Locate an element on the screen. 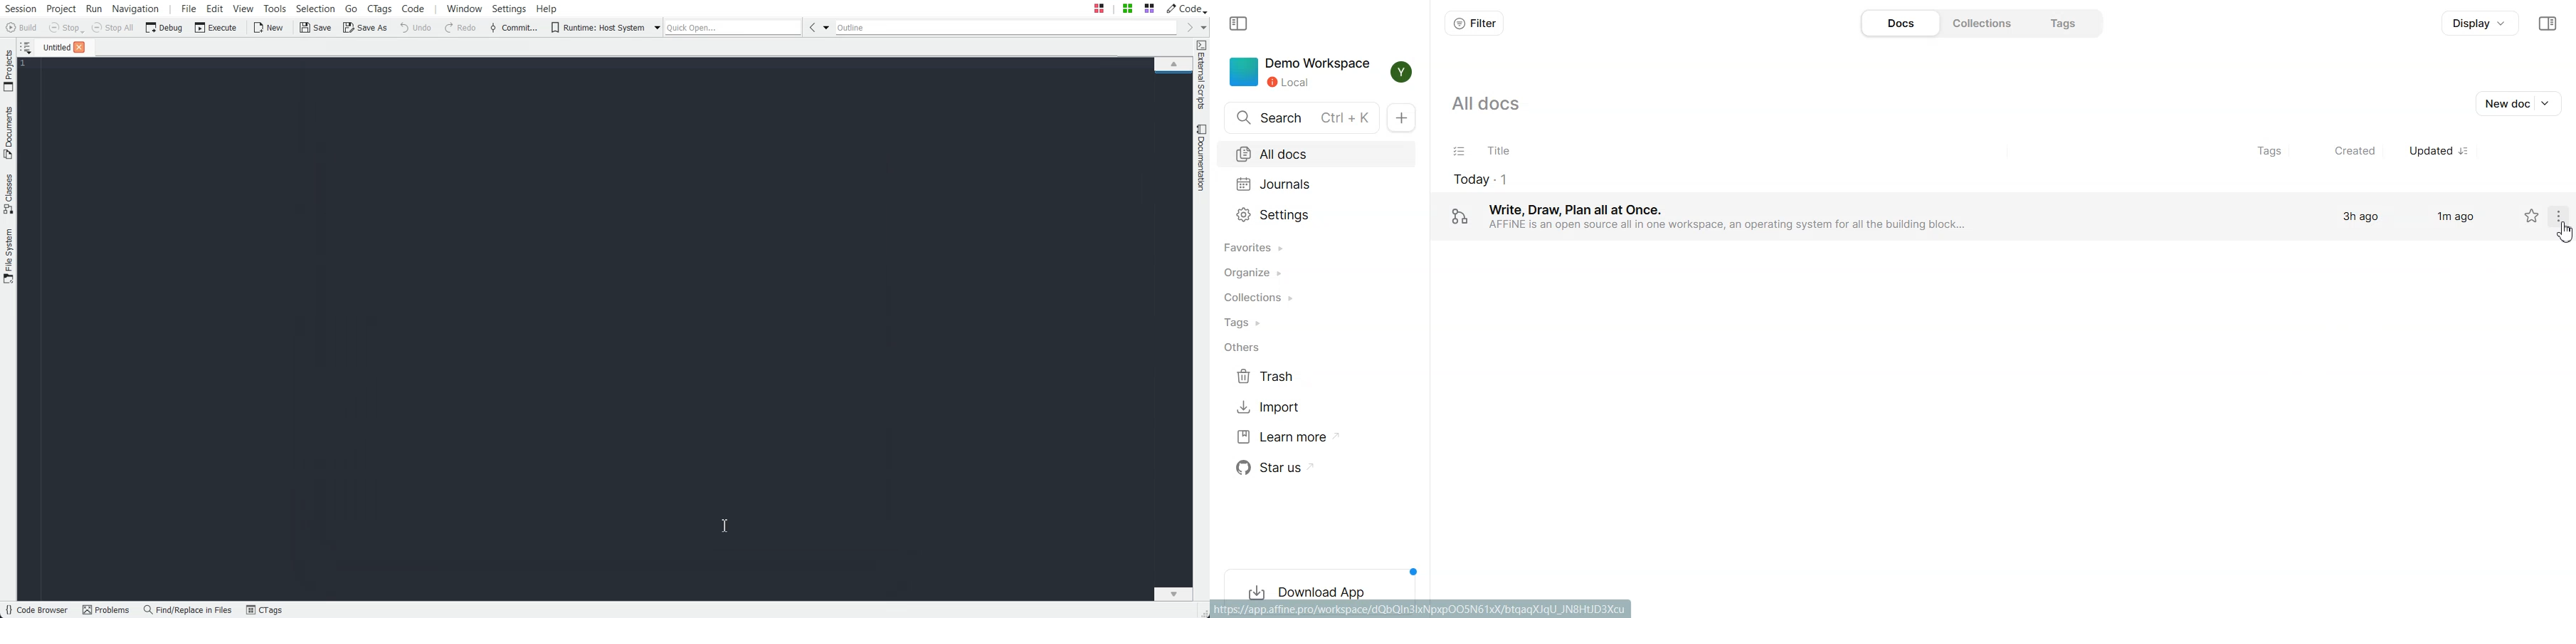 This screenshot has width=2576, height=644. 1m ago is located at coordinates (2454, 216).